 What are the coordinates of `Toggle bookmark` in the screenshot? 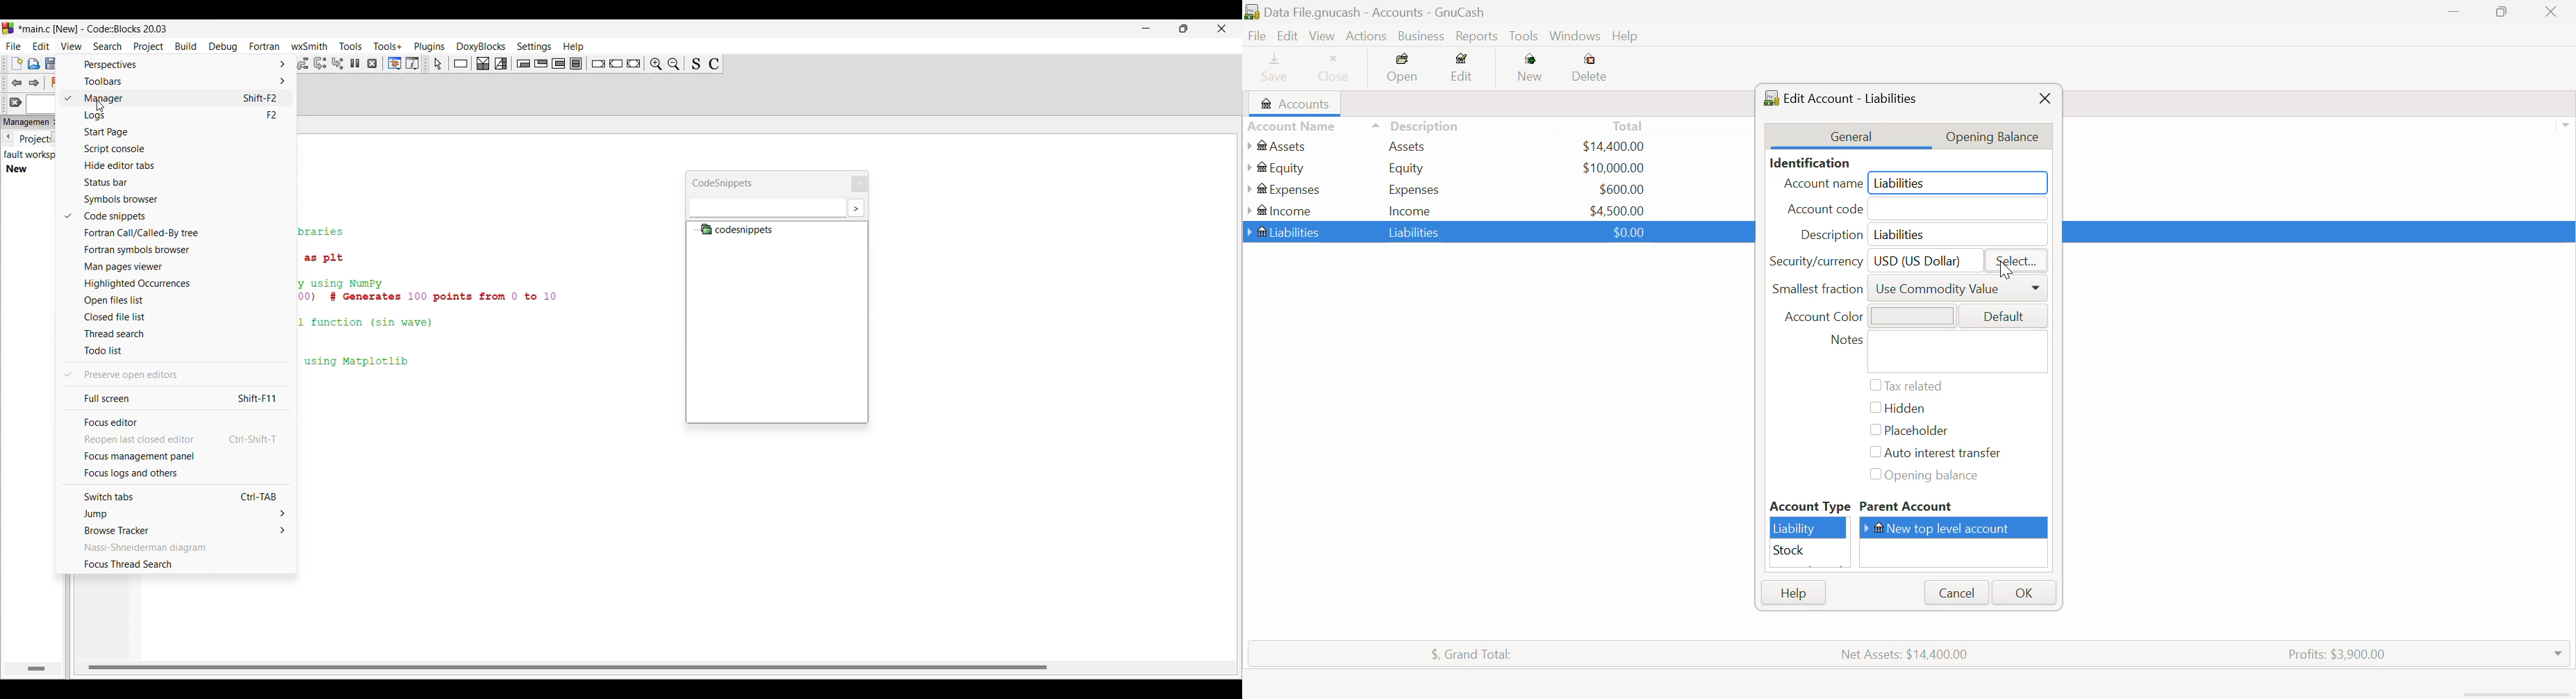 It's located at (56, 82).